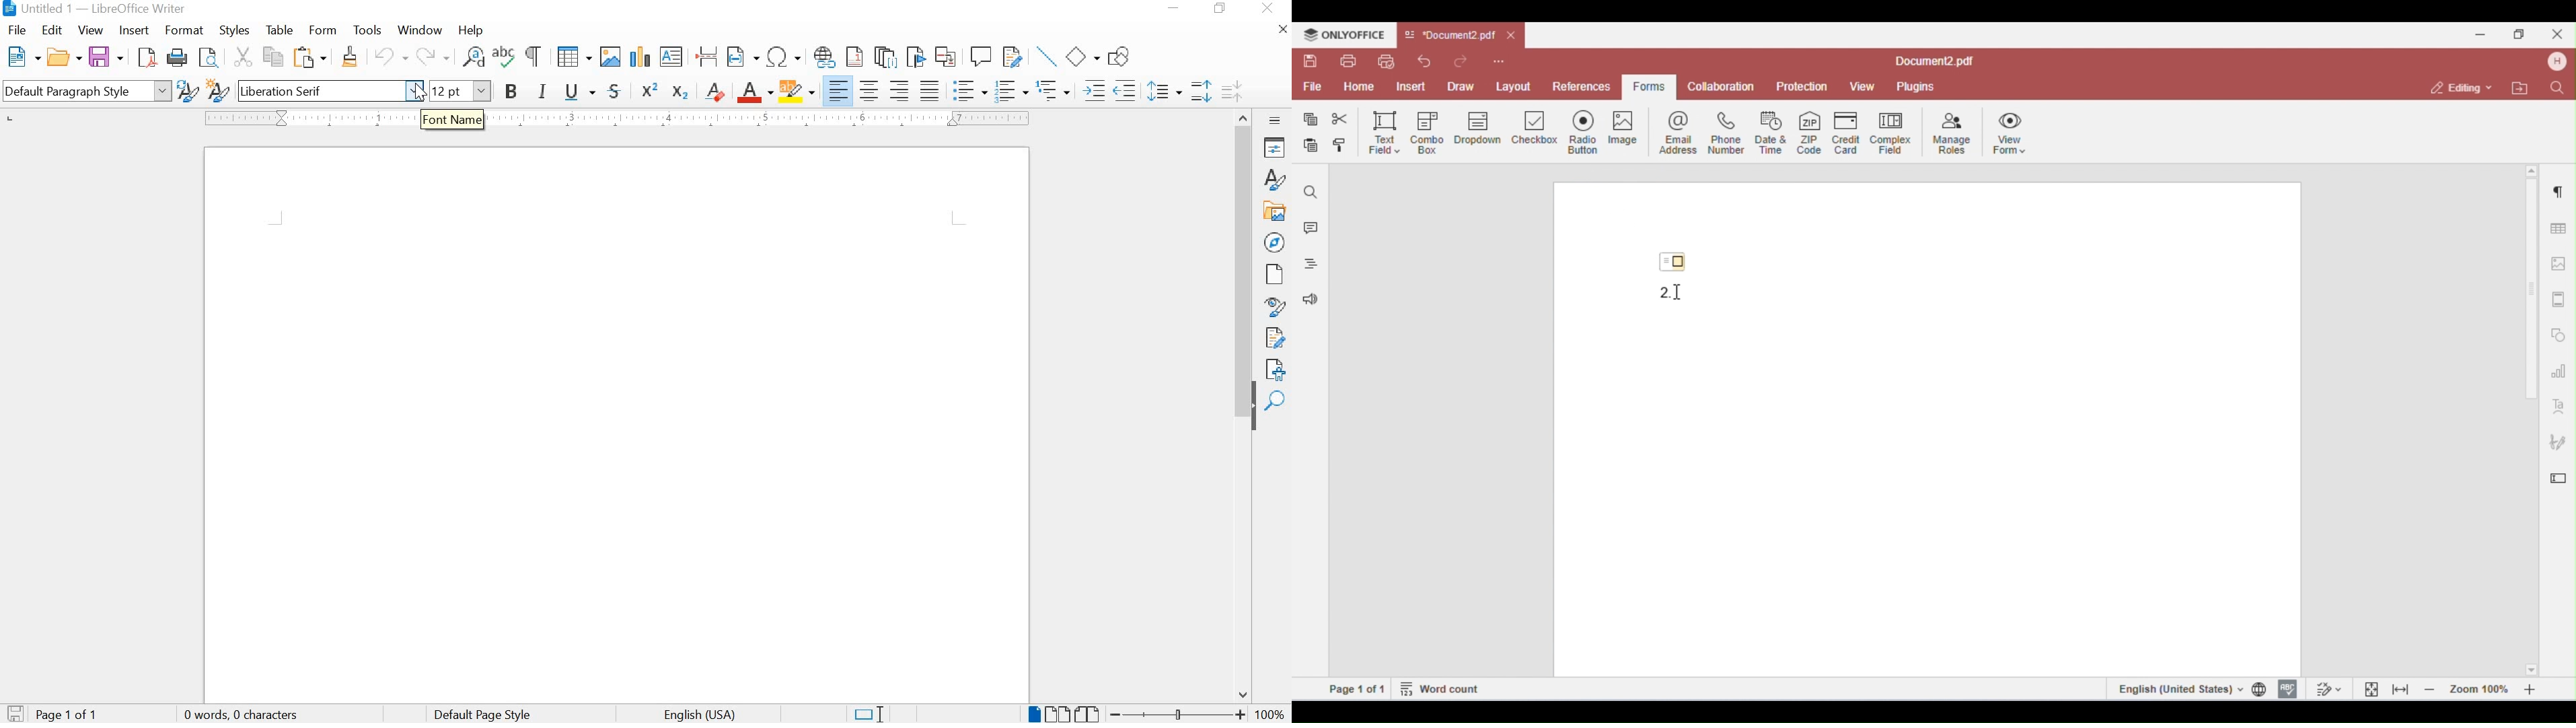 This screenshot has width=2576, height=728. I want to click on SHOW TRACK CHANGES, so click(1014, 57).